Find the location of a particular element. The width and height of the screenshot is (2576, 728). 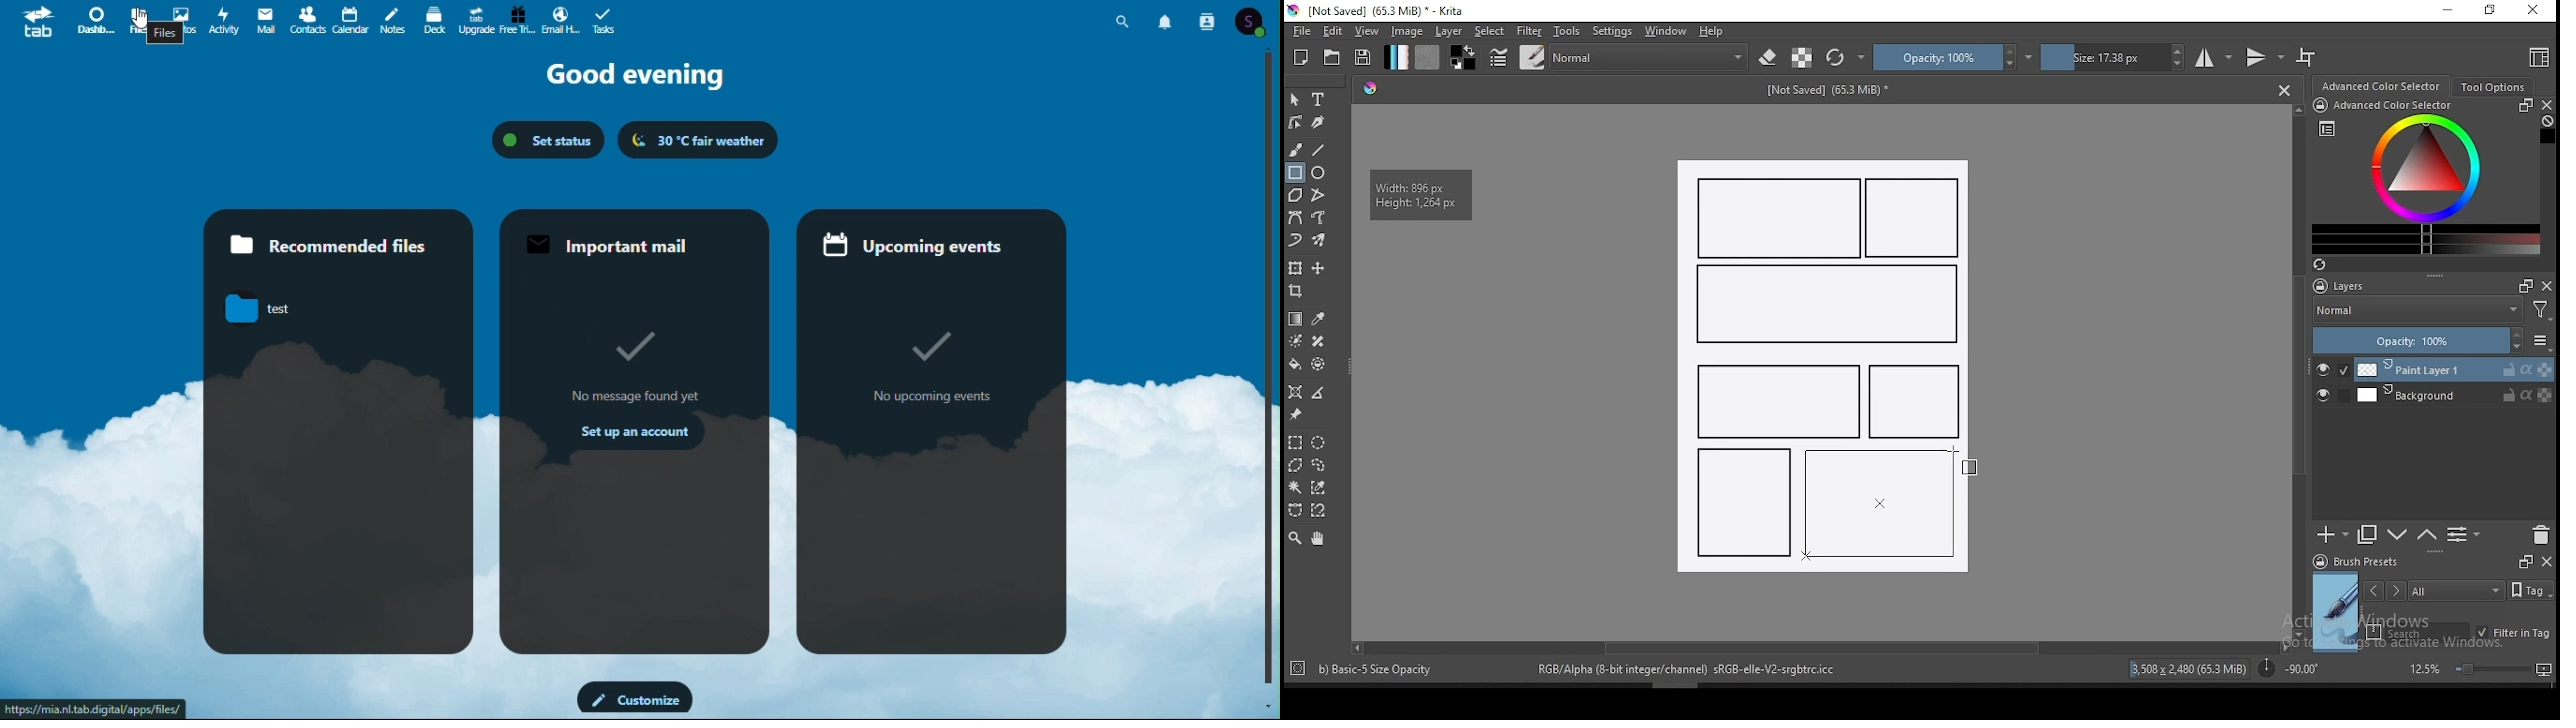

rotation is located at coordinates (2288, 667).